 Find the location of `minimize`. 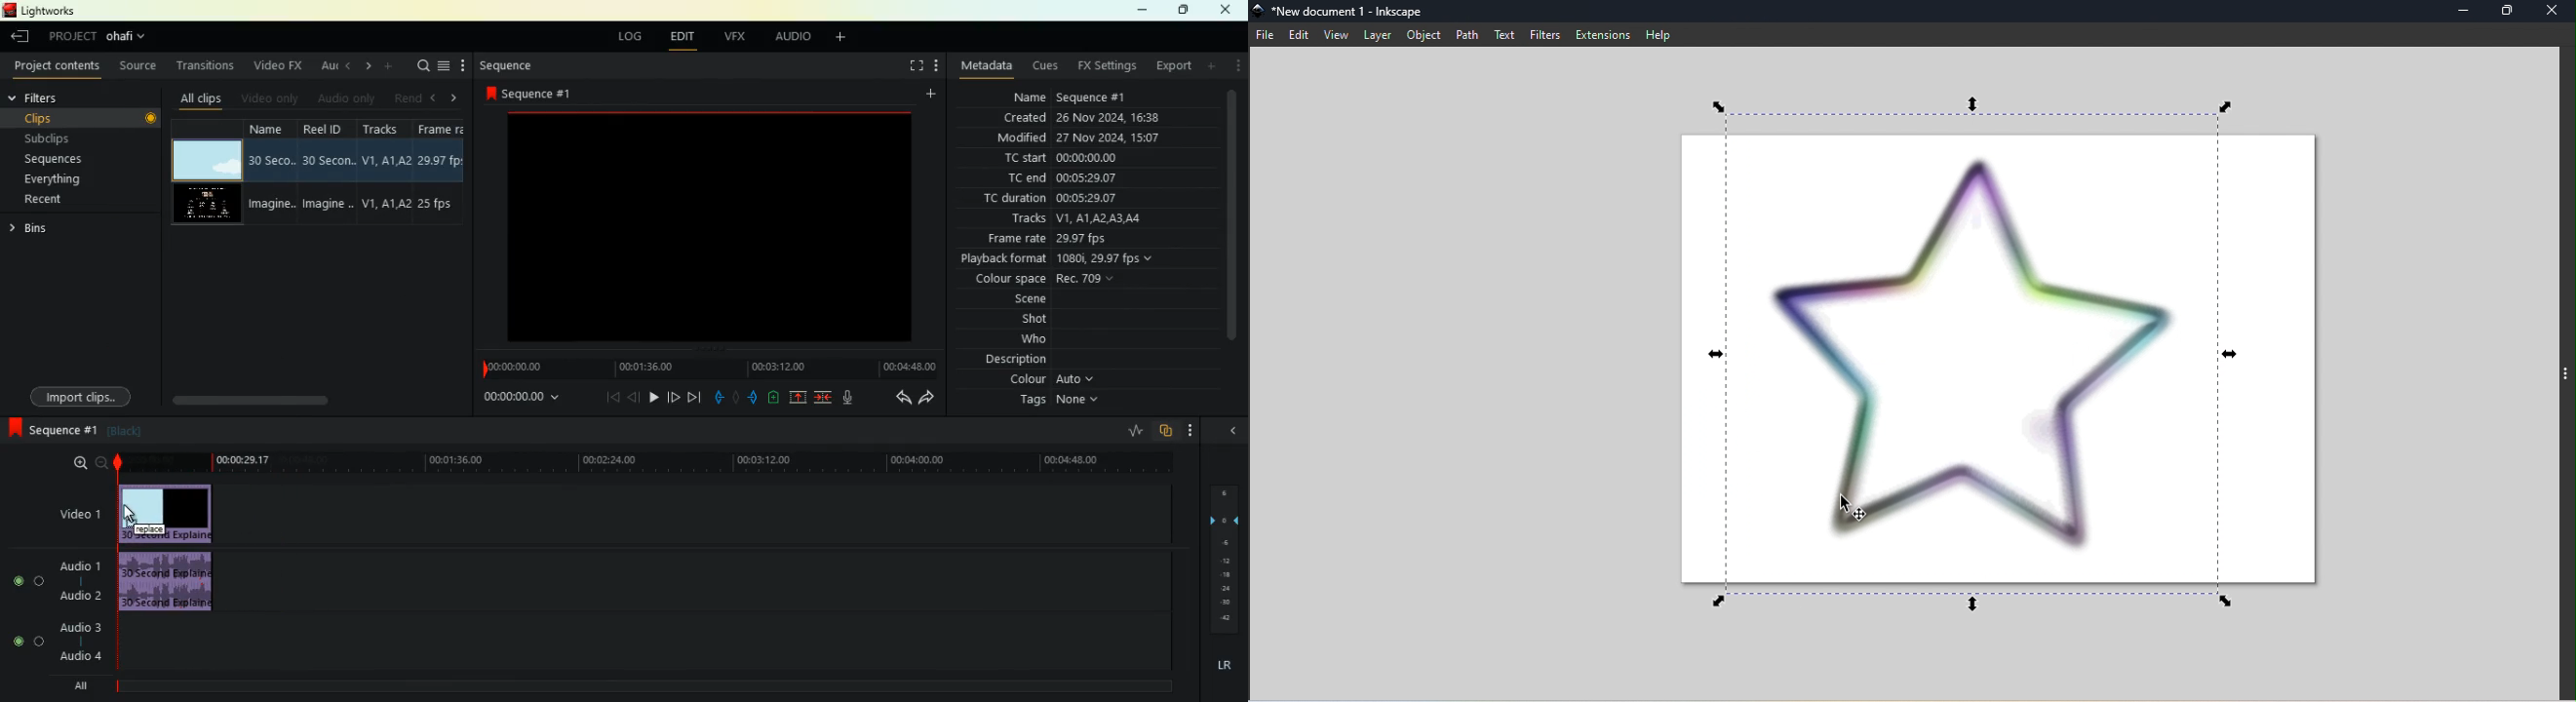

minimize is located at coordinates (1145, 11).